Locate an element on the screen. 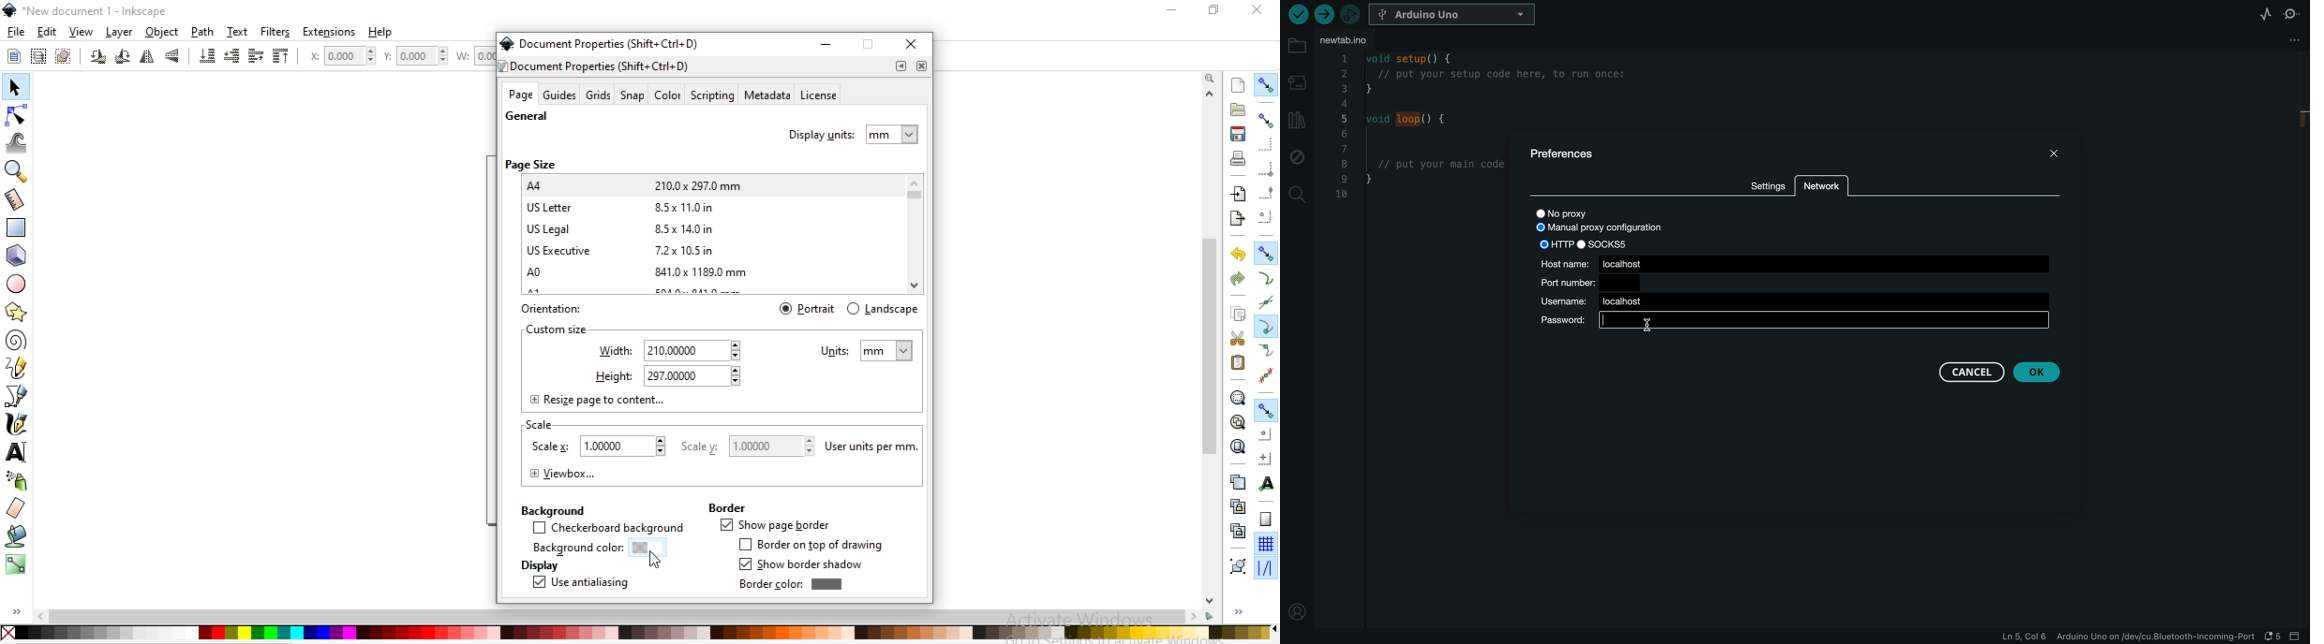  width is located at coordinates (670, 349).